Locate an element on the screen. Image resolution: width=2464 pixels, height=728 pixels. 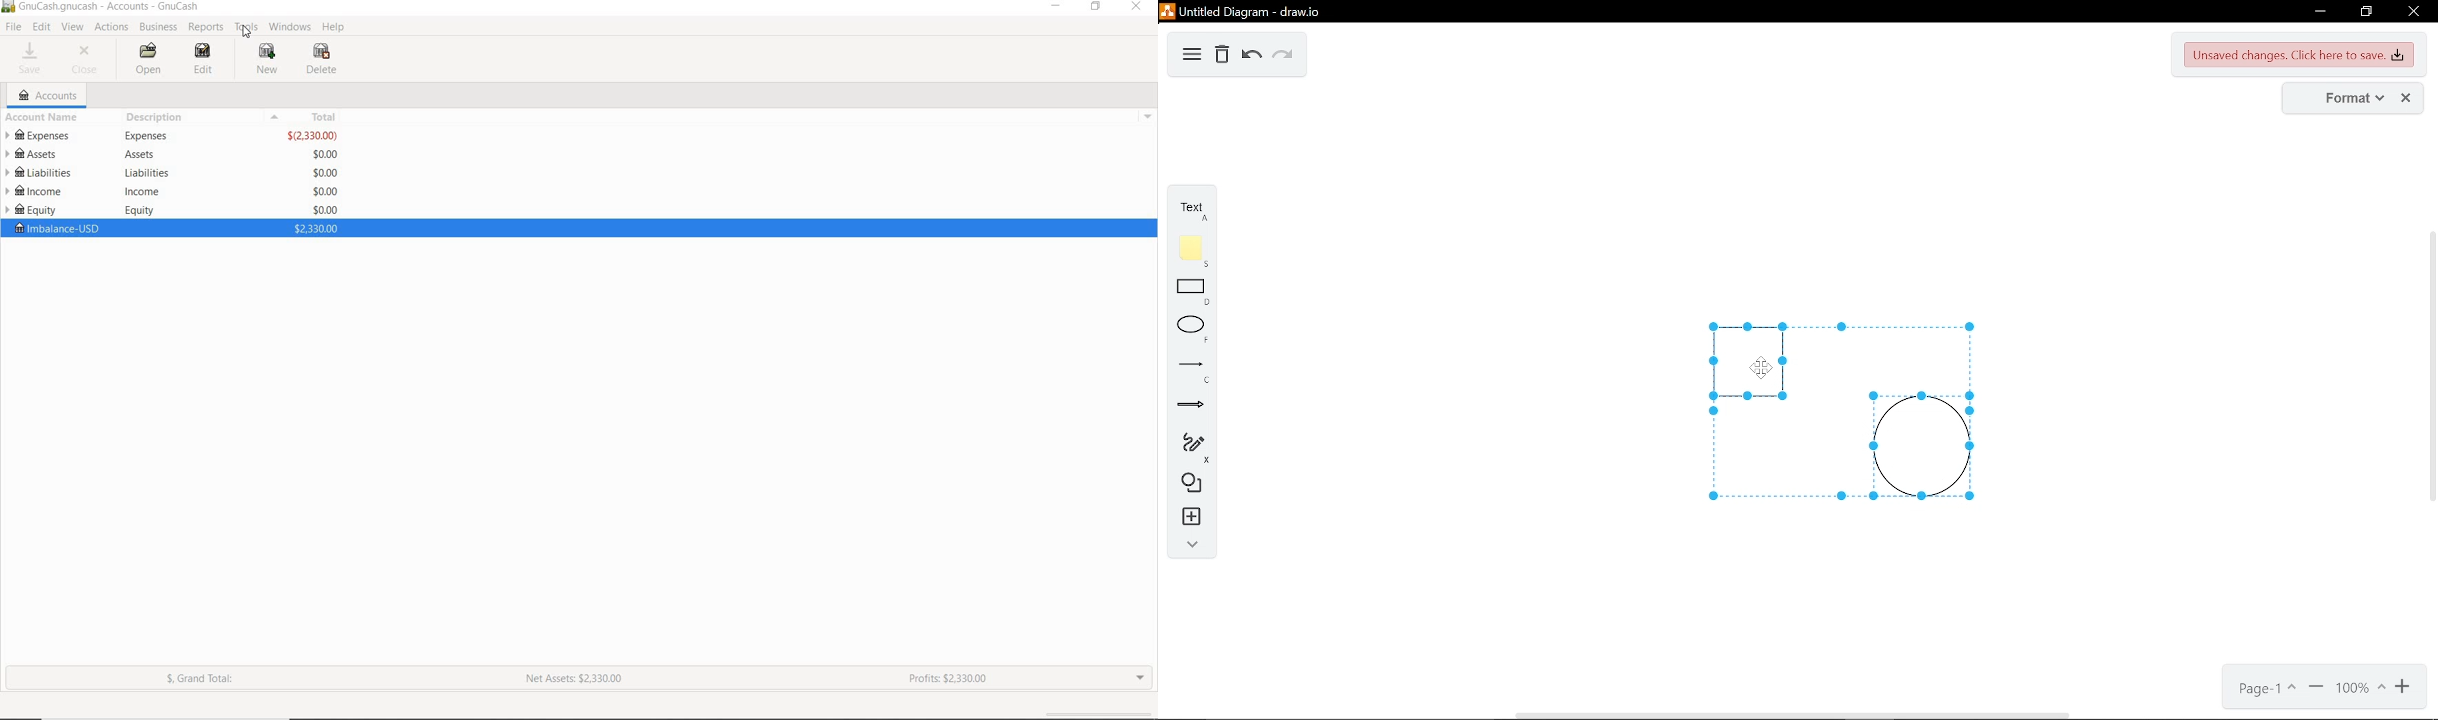
shapes is located at coordinates (1188, 486).